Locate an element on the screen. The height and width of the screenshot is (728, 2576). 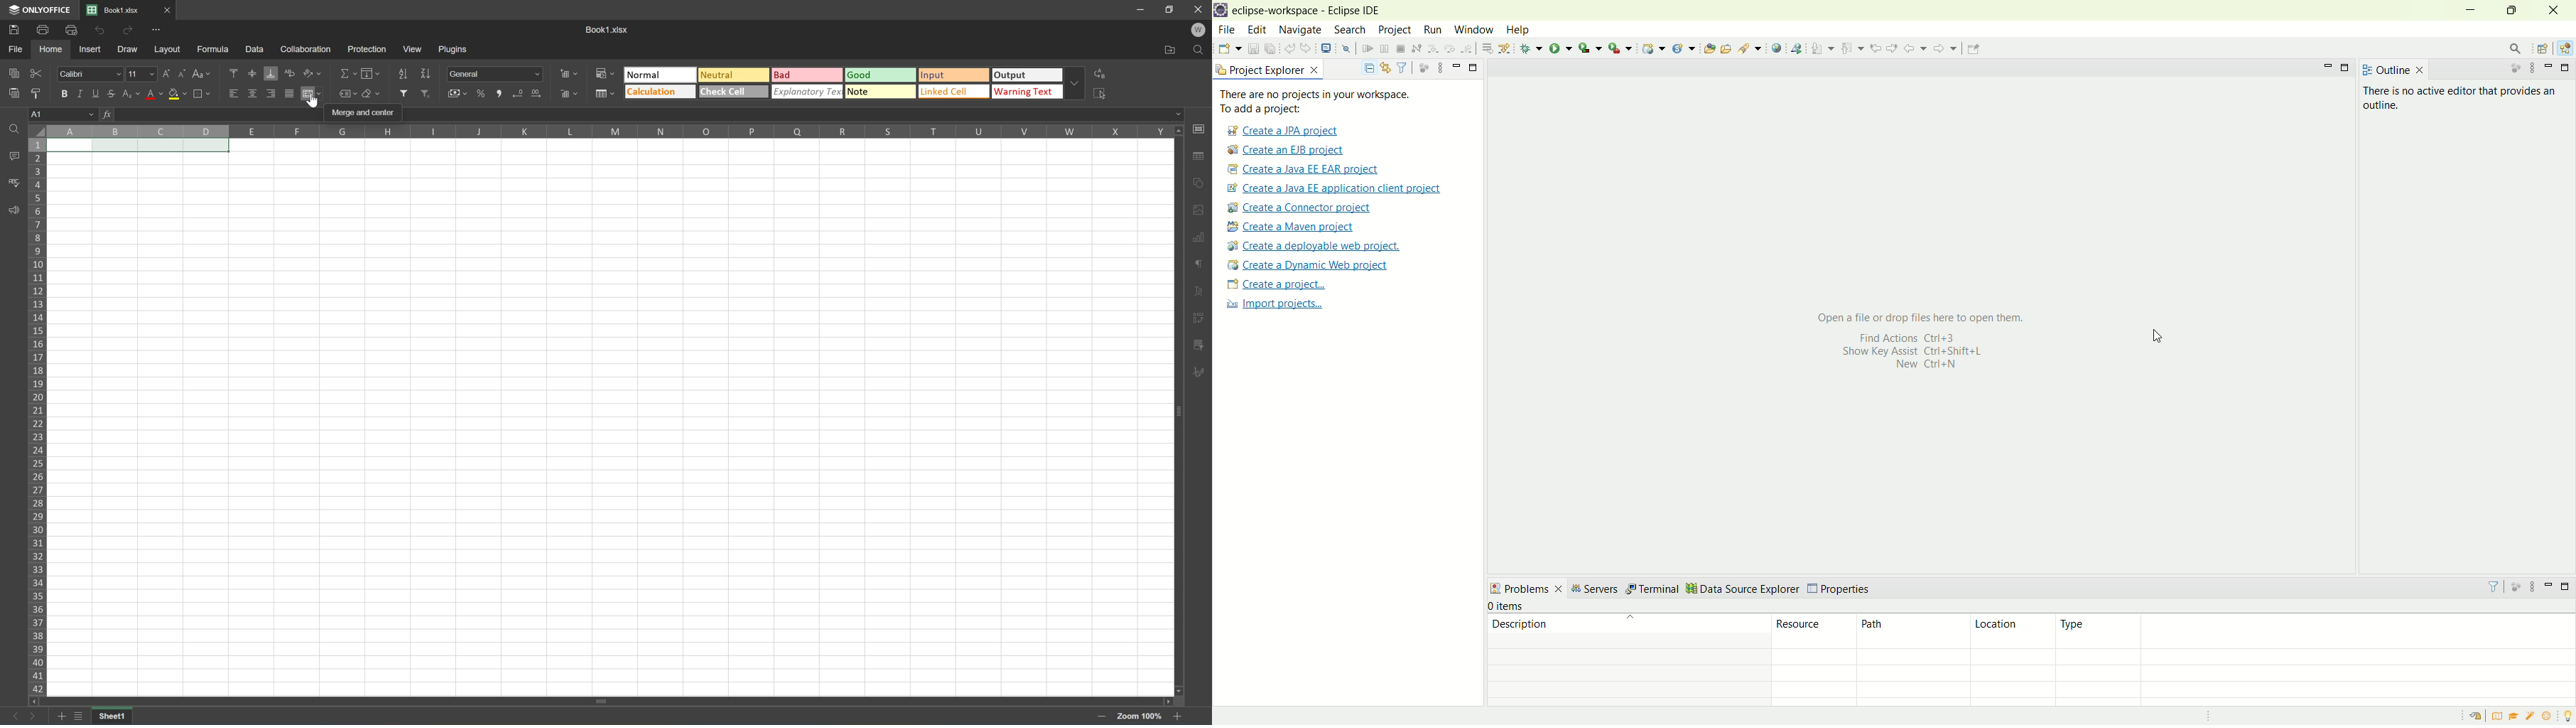
Delete cells is located at coordinates (568, 93).